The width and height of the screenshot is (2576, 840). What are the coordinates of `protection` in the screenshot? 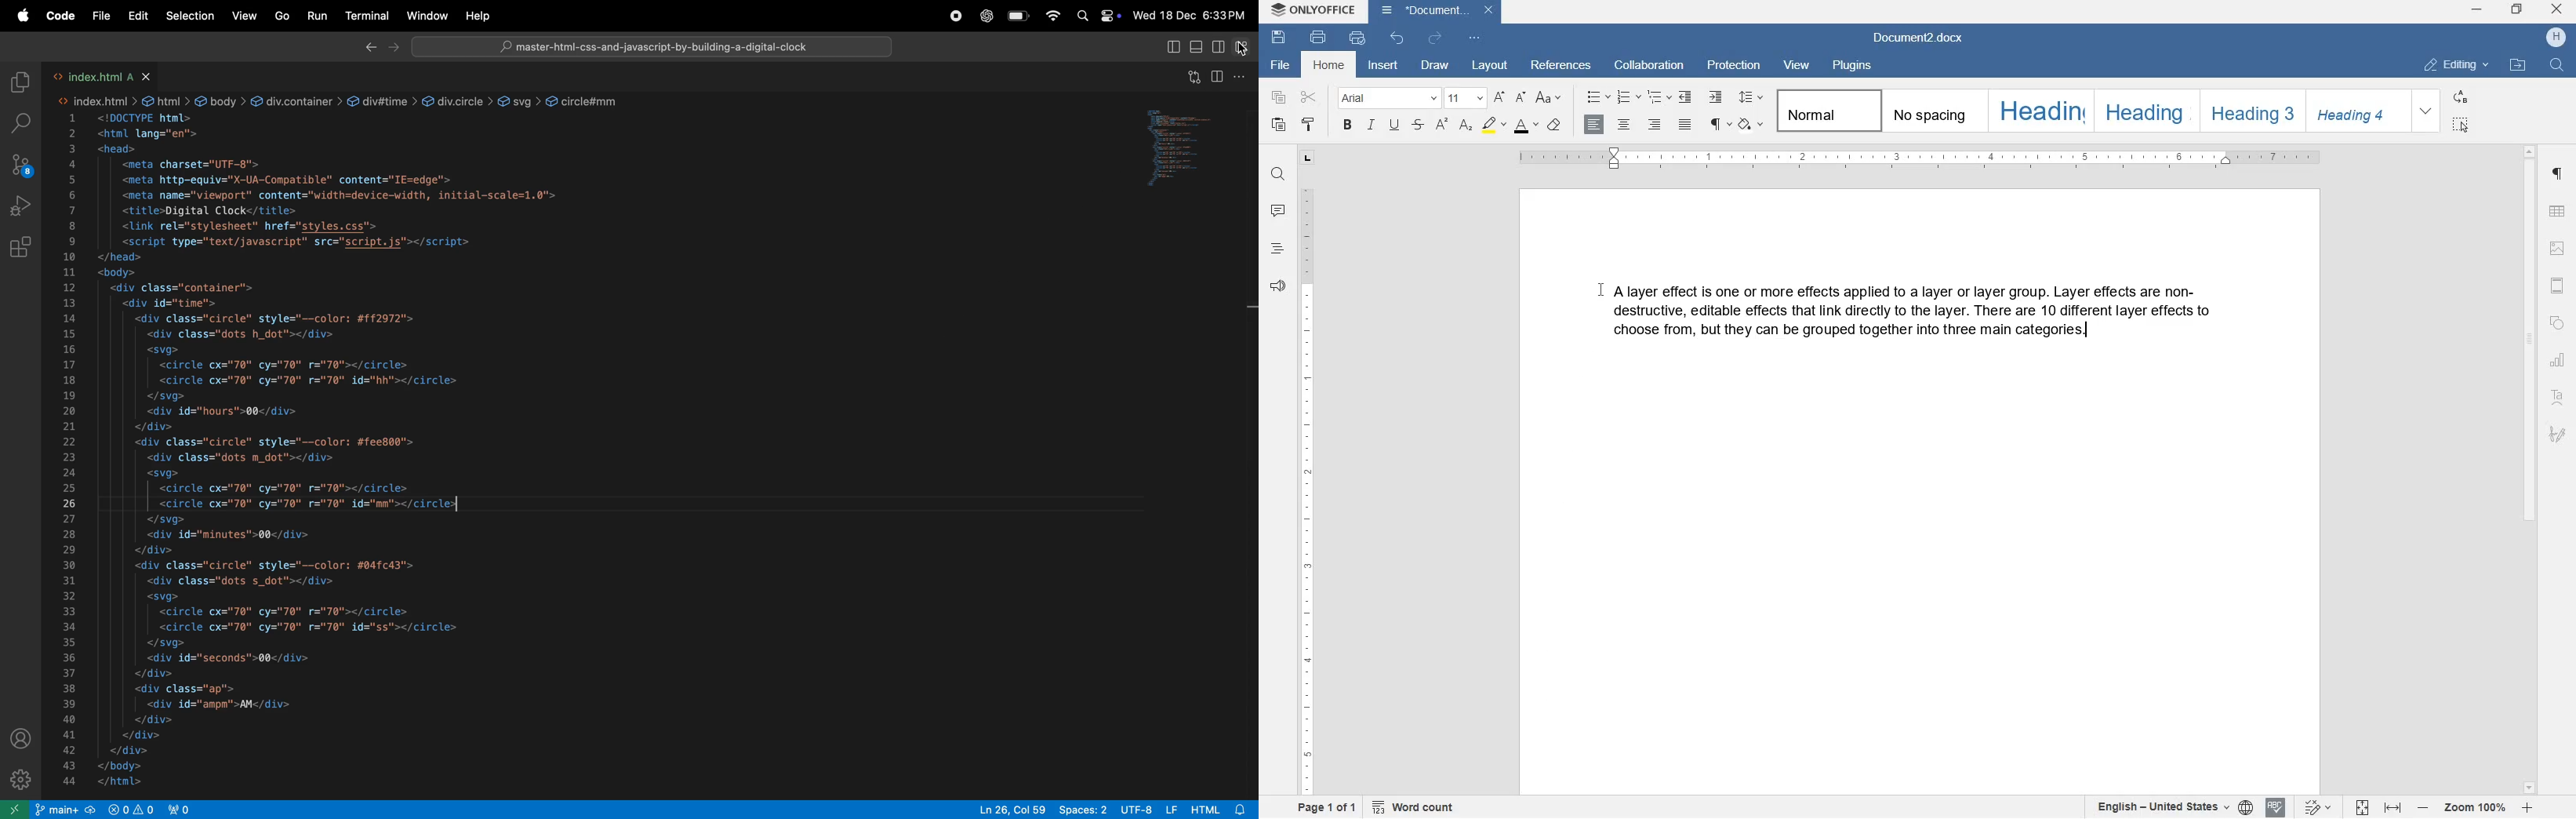 It's located at (1731, 67).